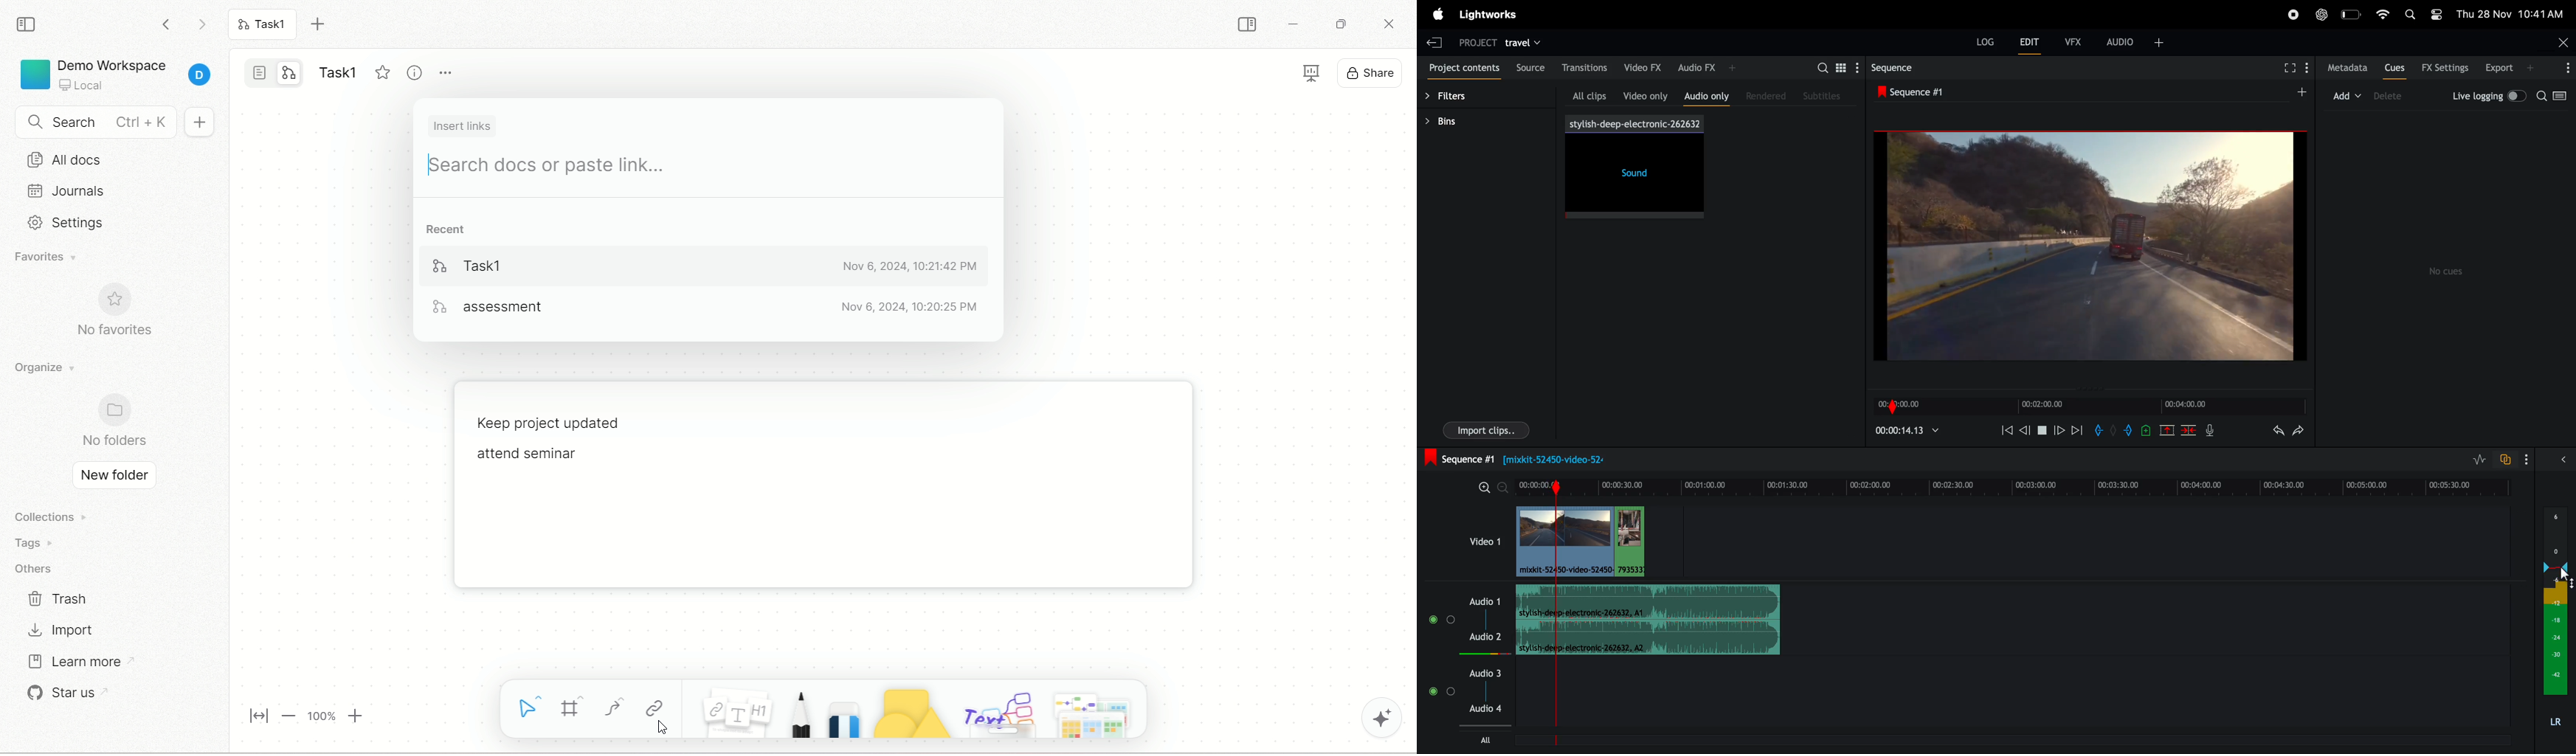  What do you see at coordinates (1097, 713) in the screenshot?
I see `template` at bounding box center [1097, 713].